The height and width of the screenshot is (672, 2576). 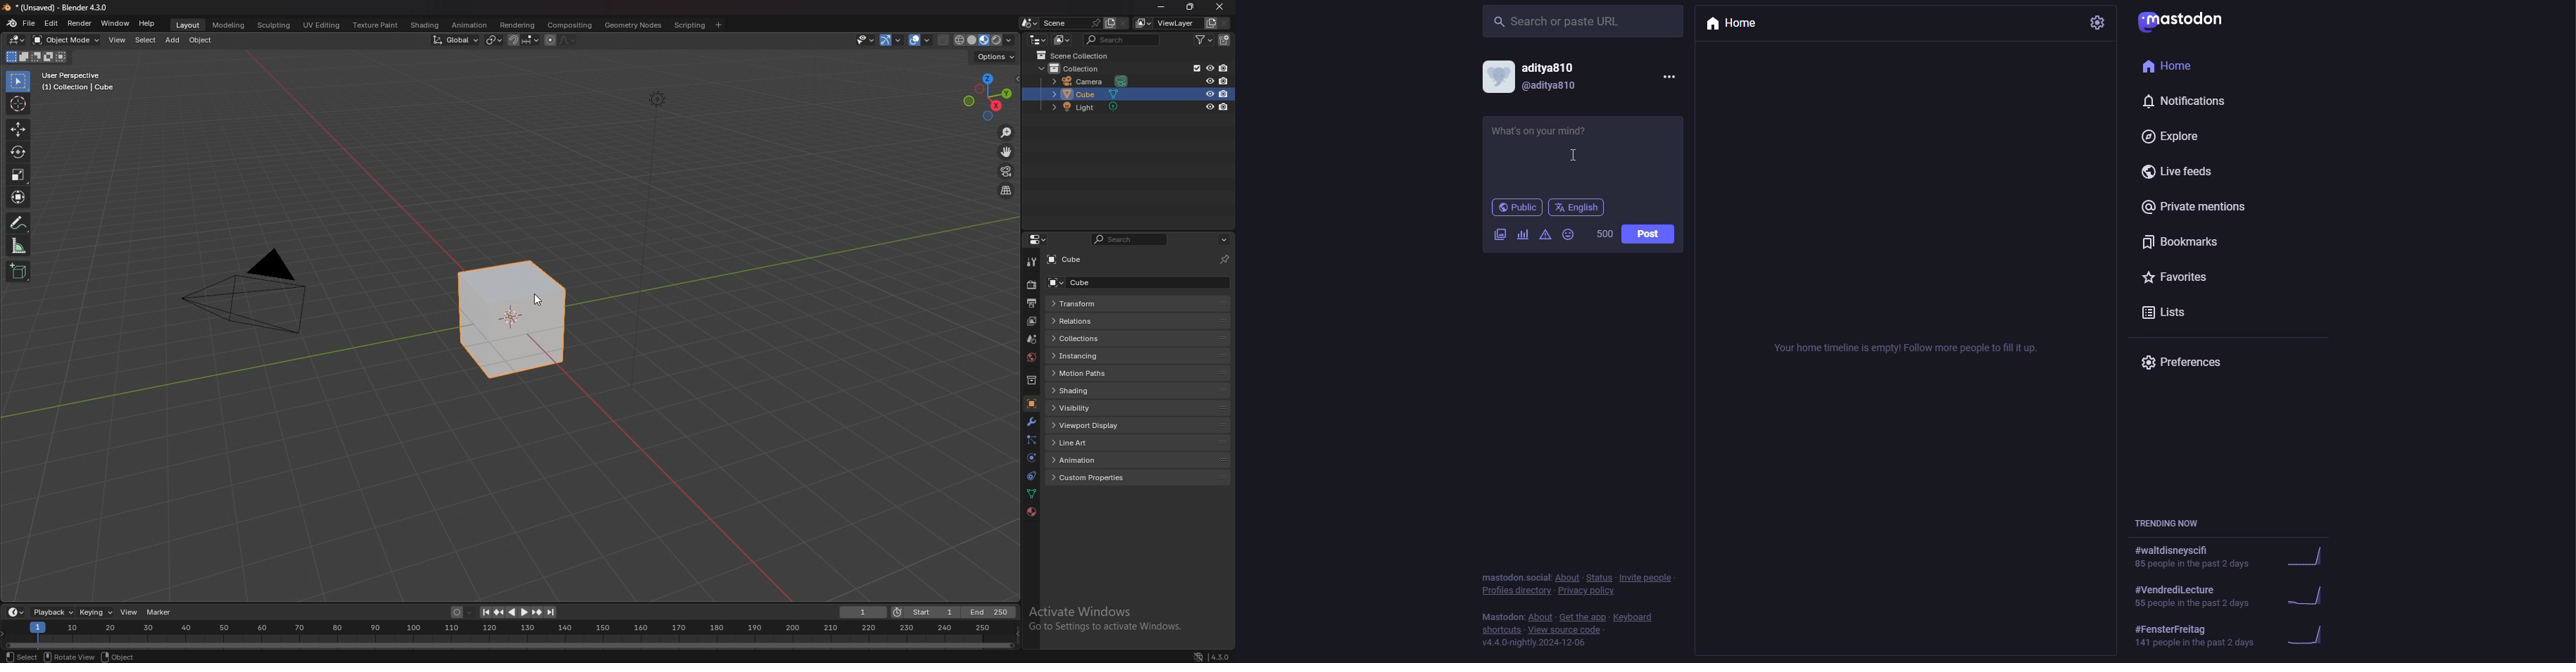 What do you see at coordinates (1087, 94) in the screenshot?
I see `cube` at bounding box center [1087, 94].